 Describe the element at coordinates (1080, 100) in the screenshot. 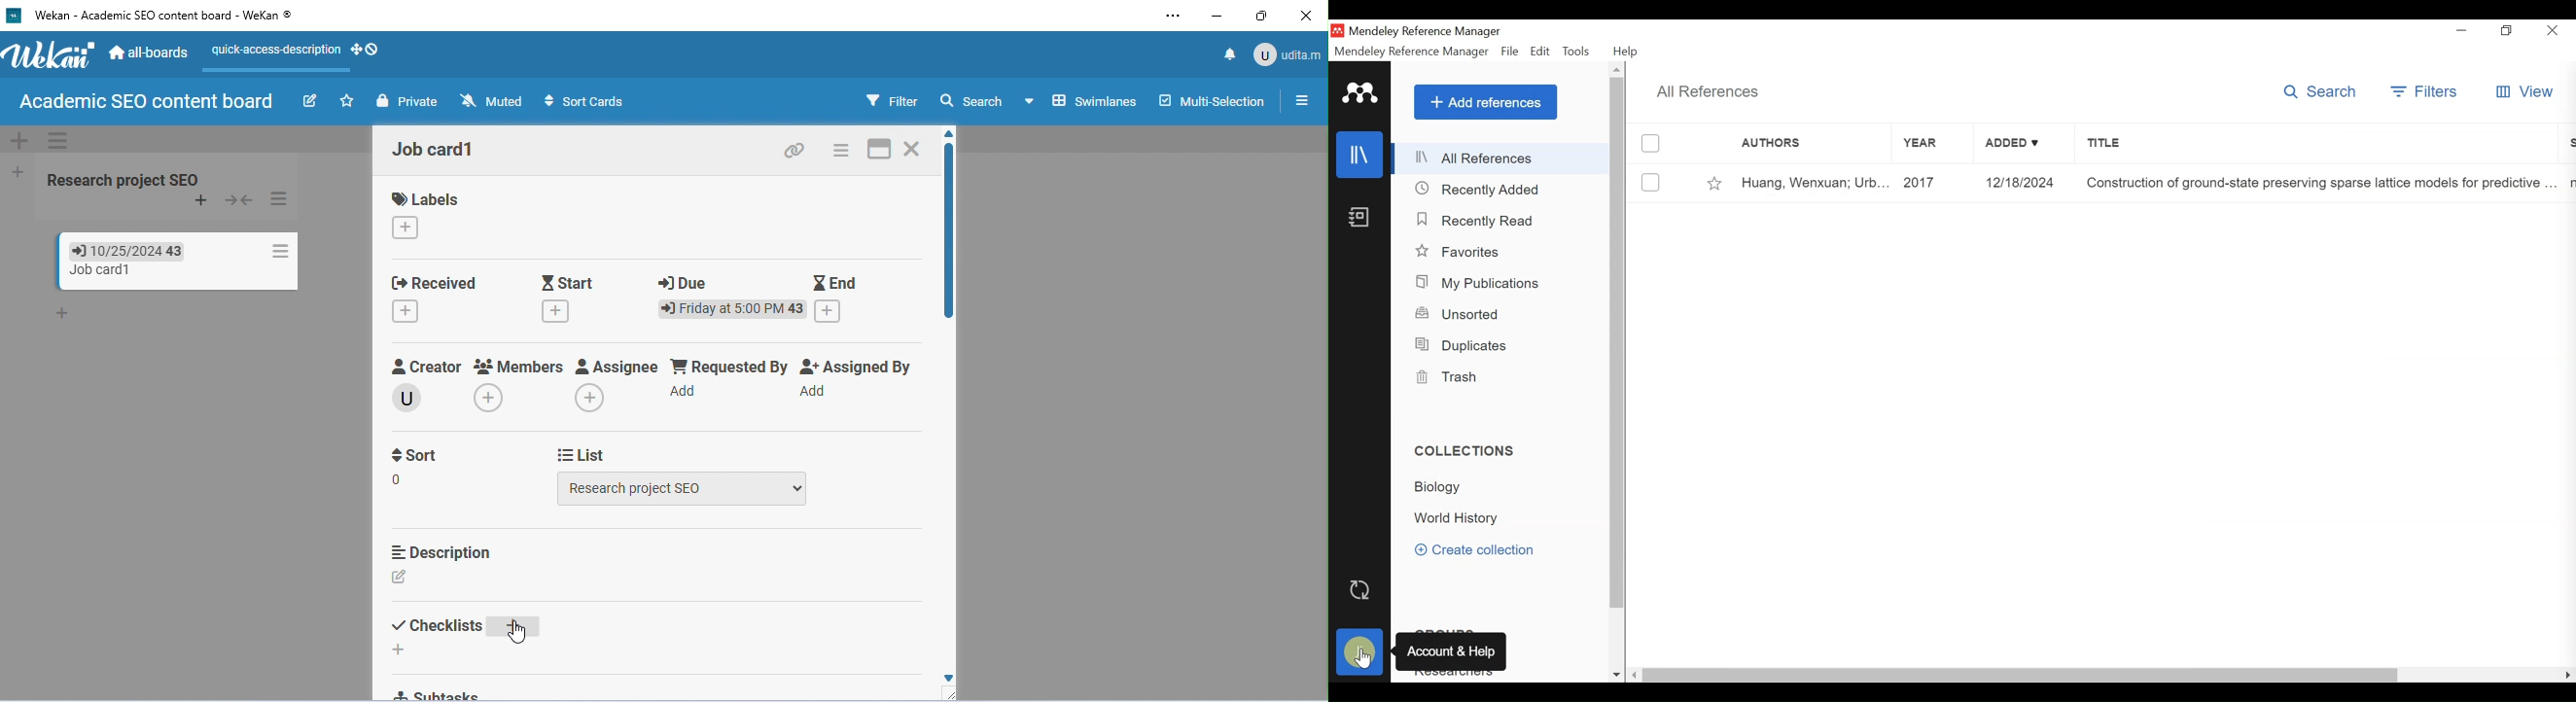

I see `select board view` at that location.